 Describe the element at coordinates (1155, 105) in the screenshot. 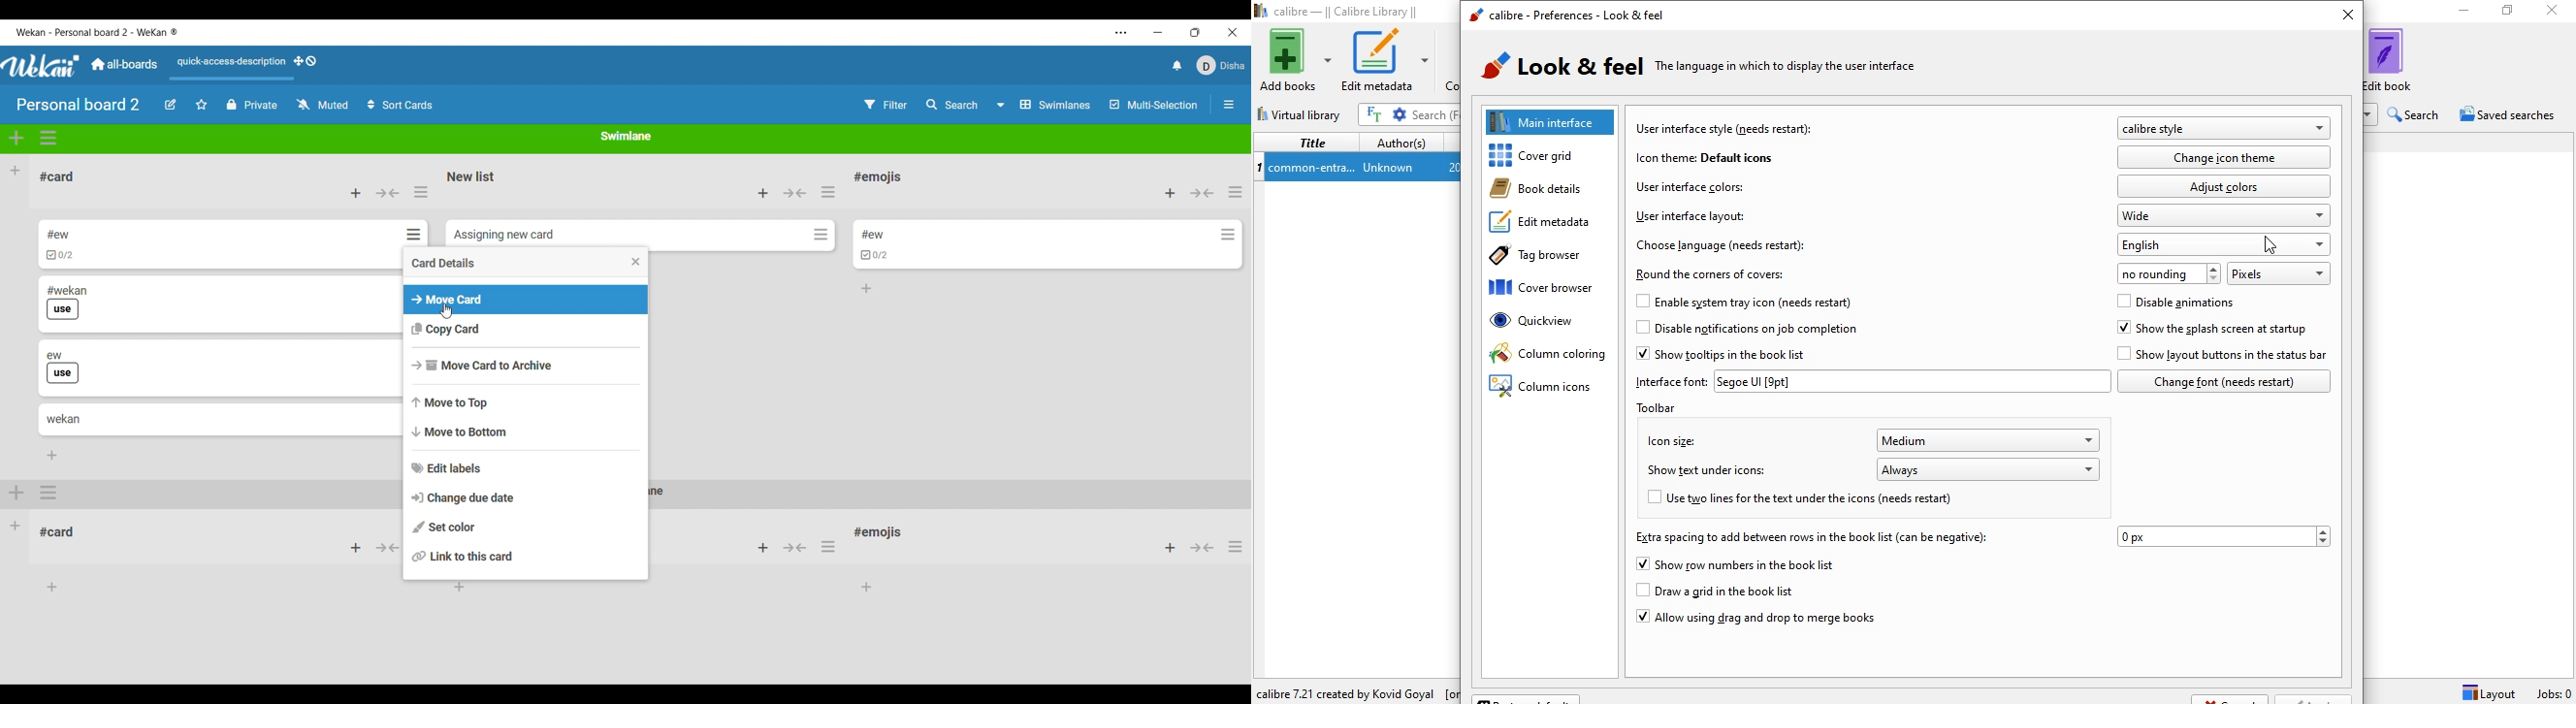

I see `Multi selection` at that location.